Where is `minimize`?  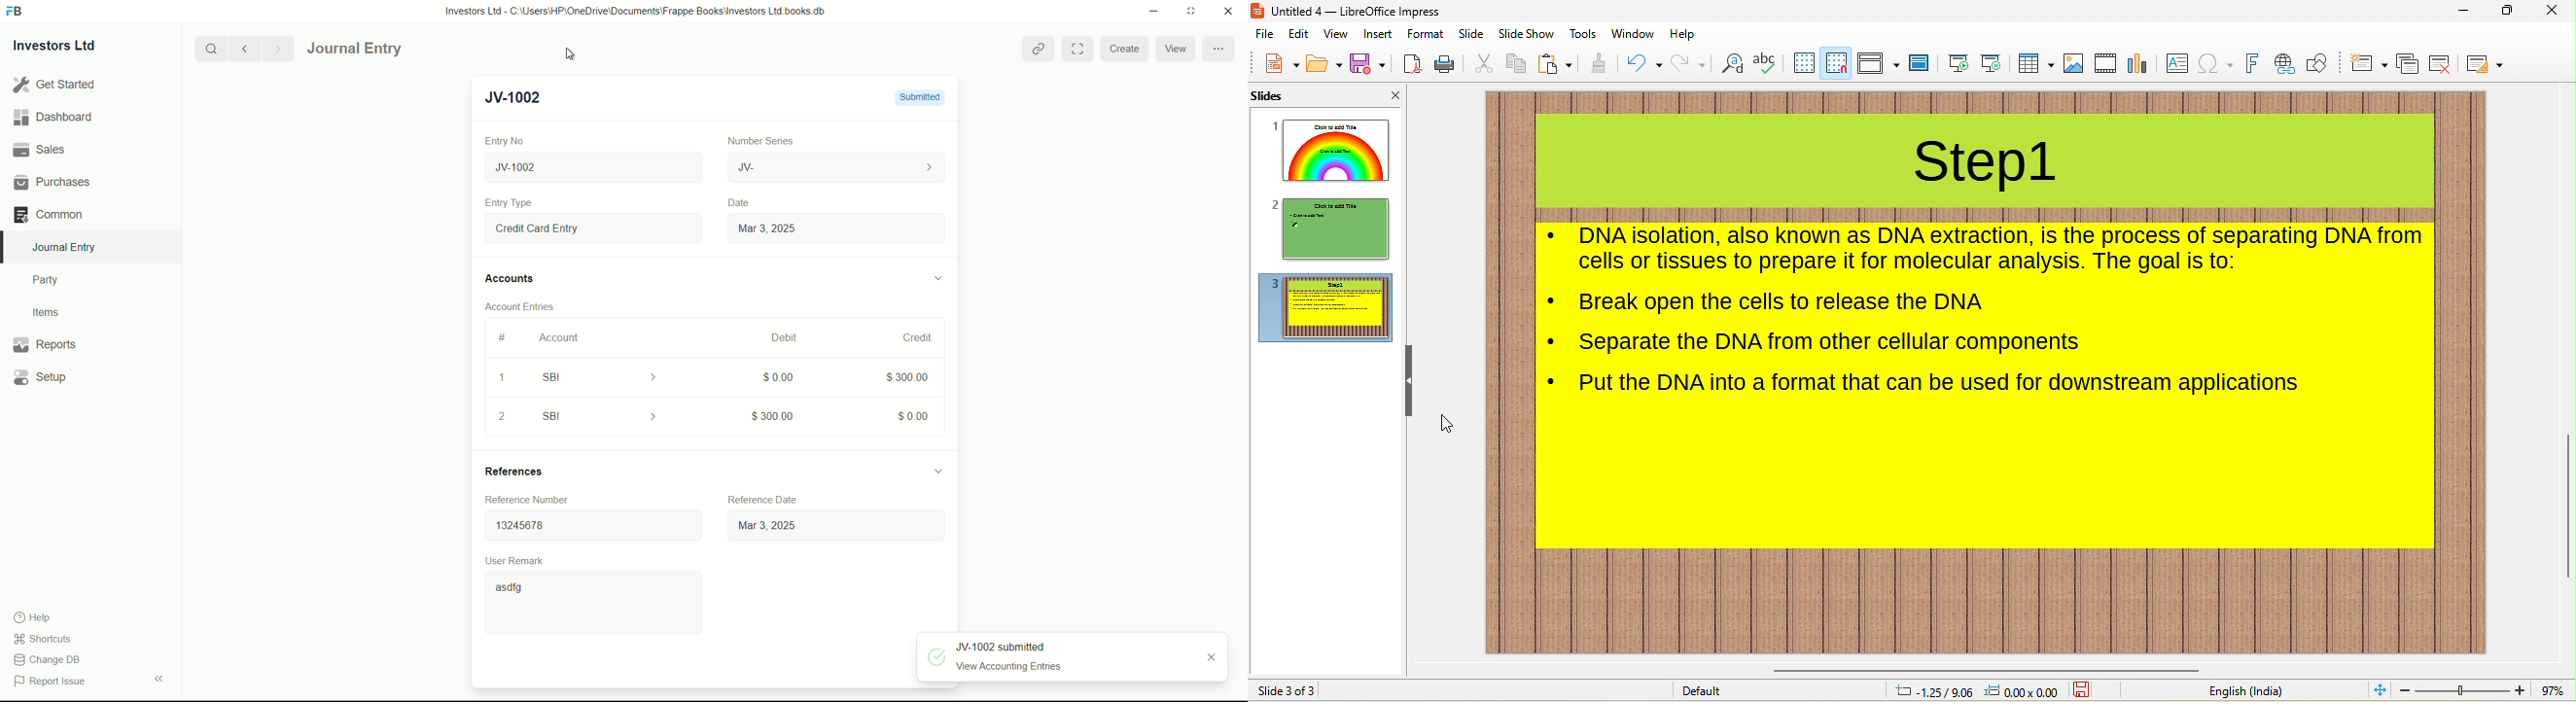
minimize is located at coordinates (1151, 10).